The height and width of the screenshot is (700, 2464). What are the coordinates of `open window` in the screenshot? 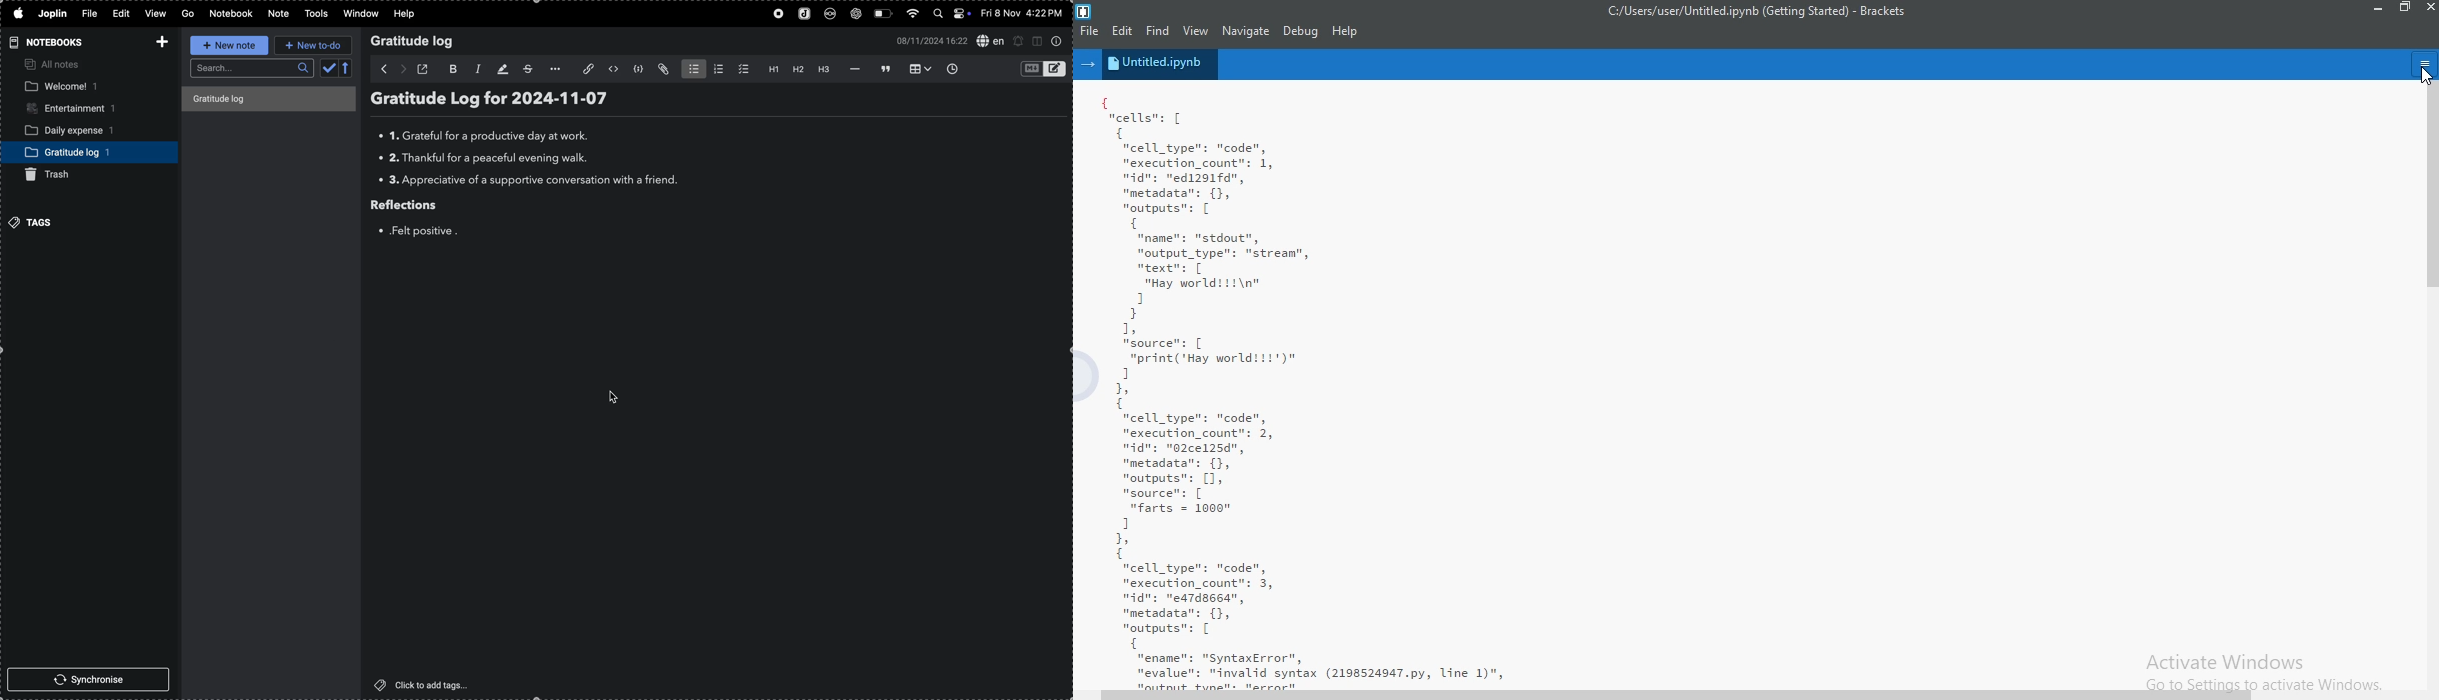 It's located at (424, 68).